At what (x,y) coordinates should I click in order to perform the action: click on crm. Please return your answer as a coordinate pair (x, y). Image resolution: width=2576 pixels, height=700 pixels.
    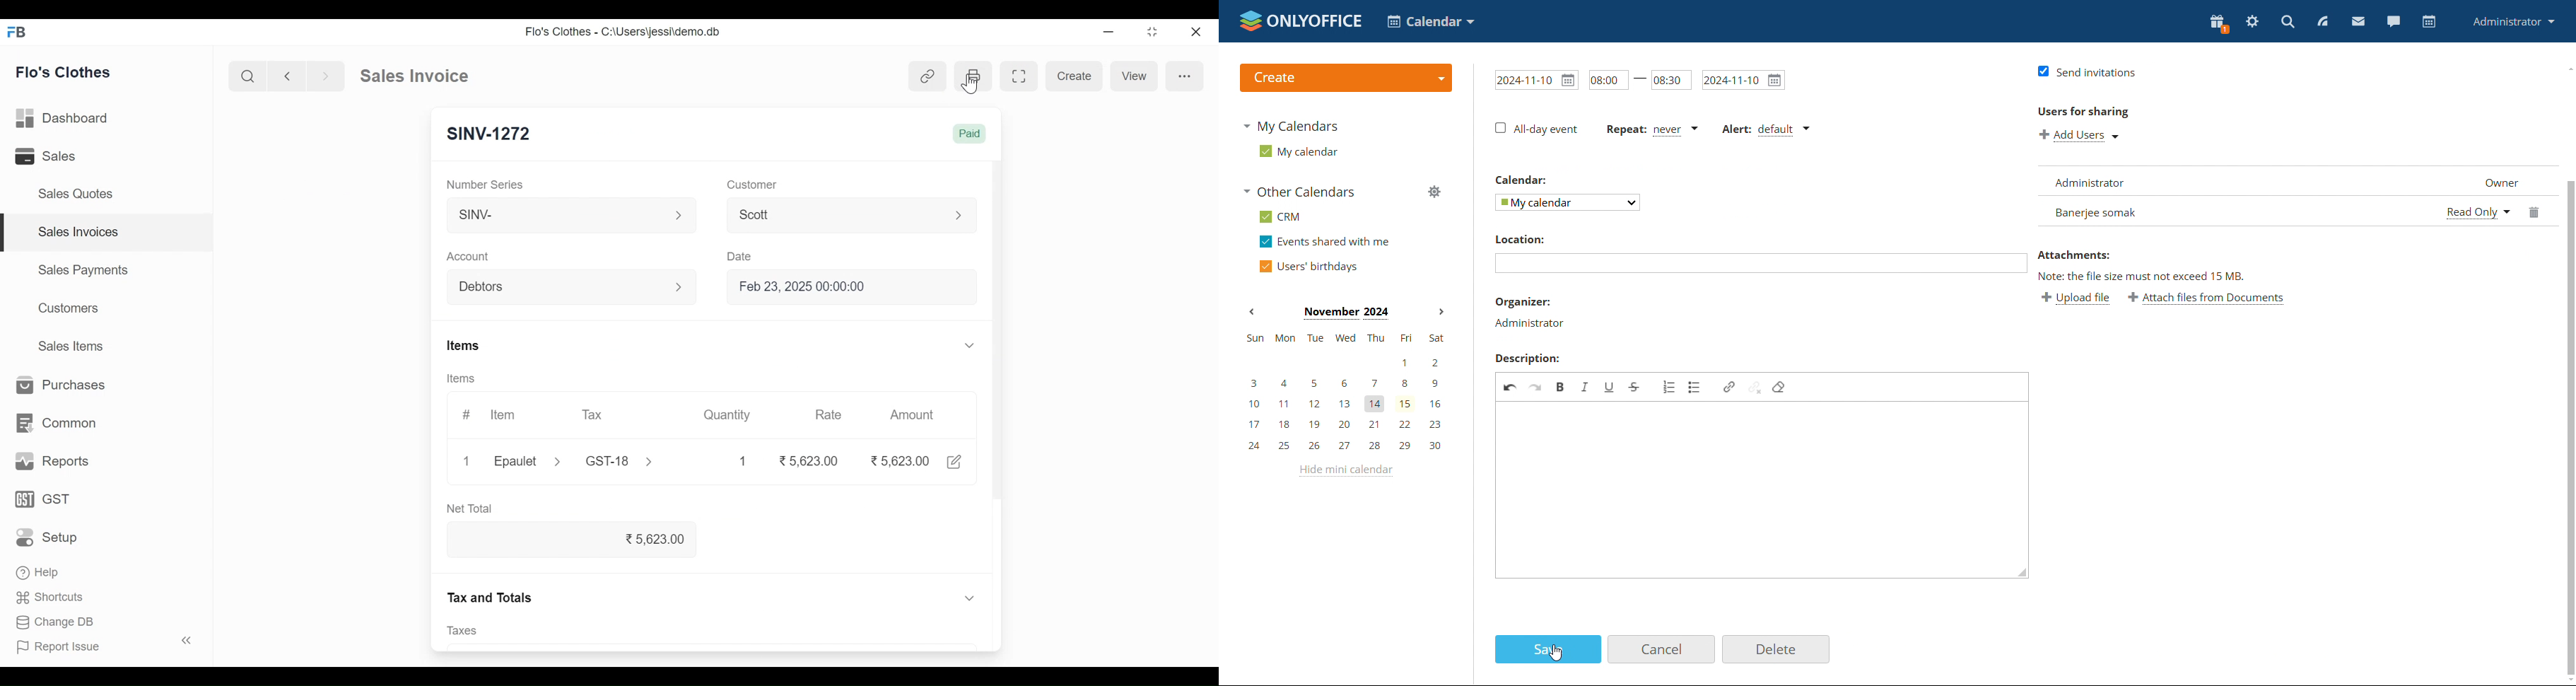
    Looking at the image, I should click on (1280, 216).